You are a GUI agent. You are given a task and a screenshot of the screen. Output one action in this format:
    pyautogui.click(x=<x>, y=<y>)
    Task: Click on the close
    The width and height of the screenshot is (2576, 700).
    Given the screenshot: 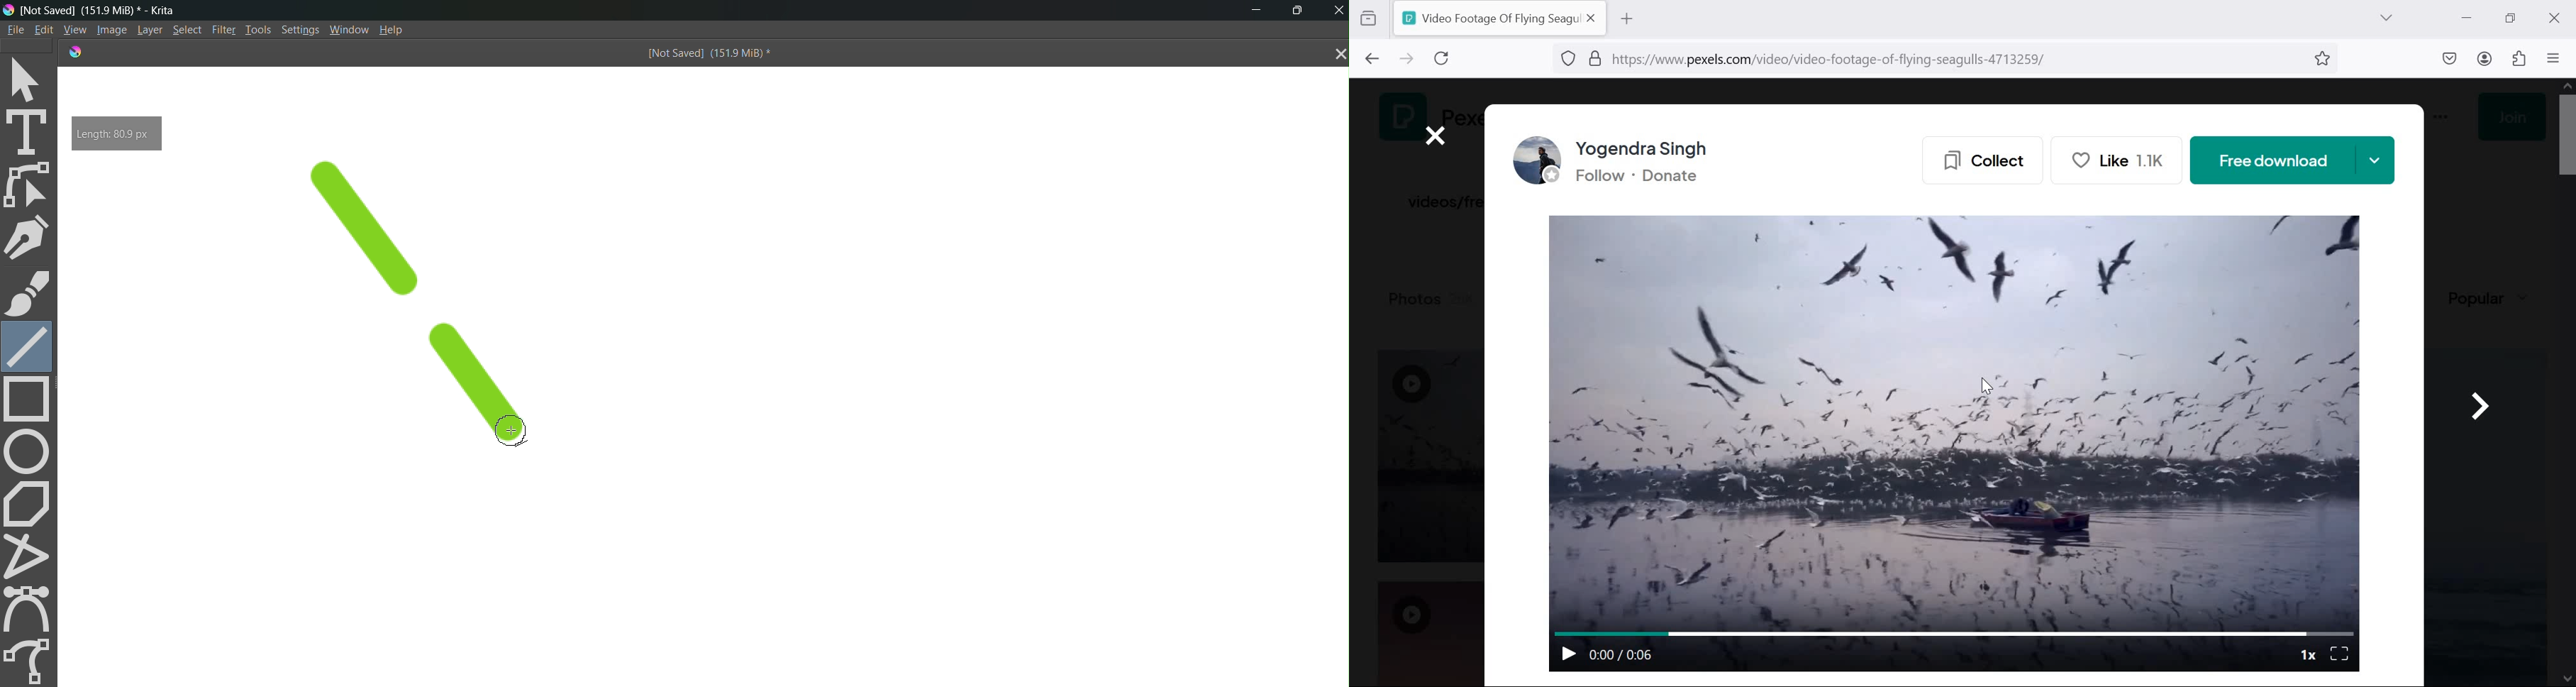 What is the action you would take?
    pyautogui.click(x=1593, y=19)
    